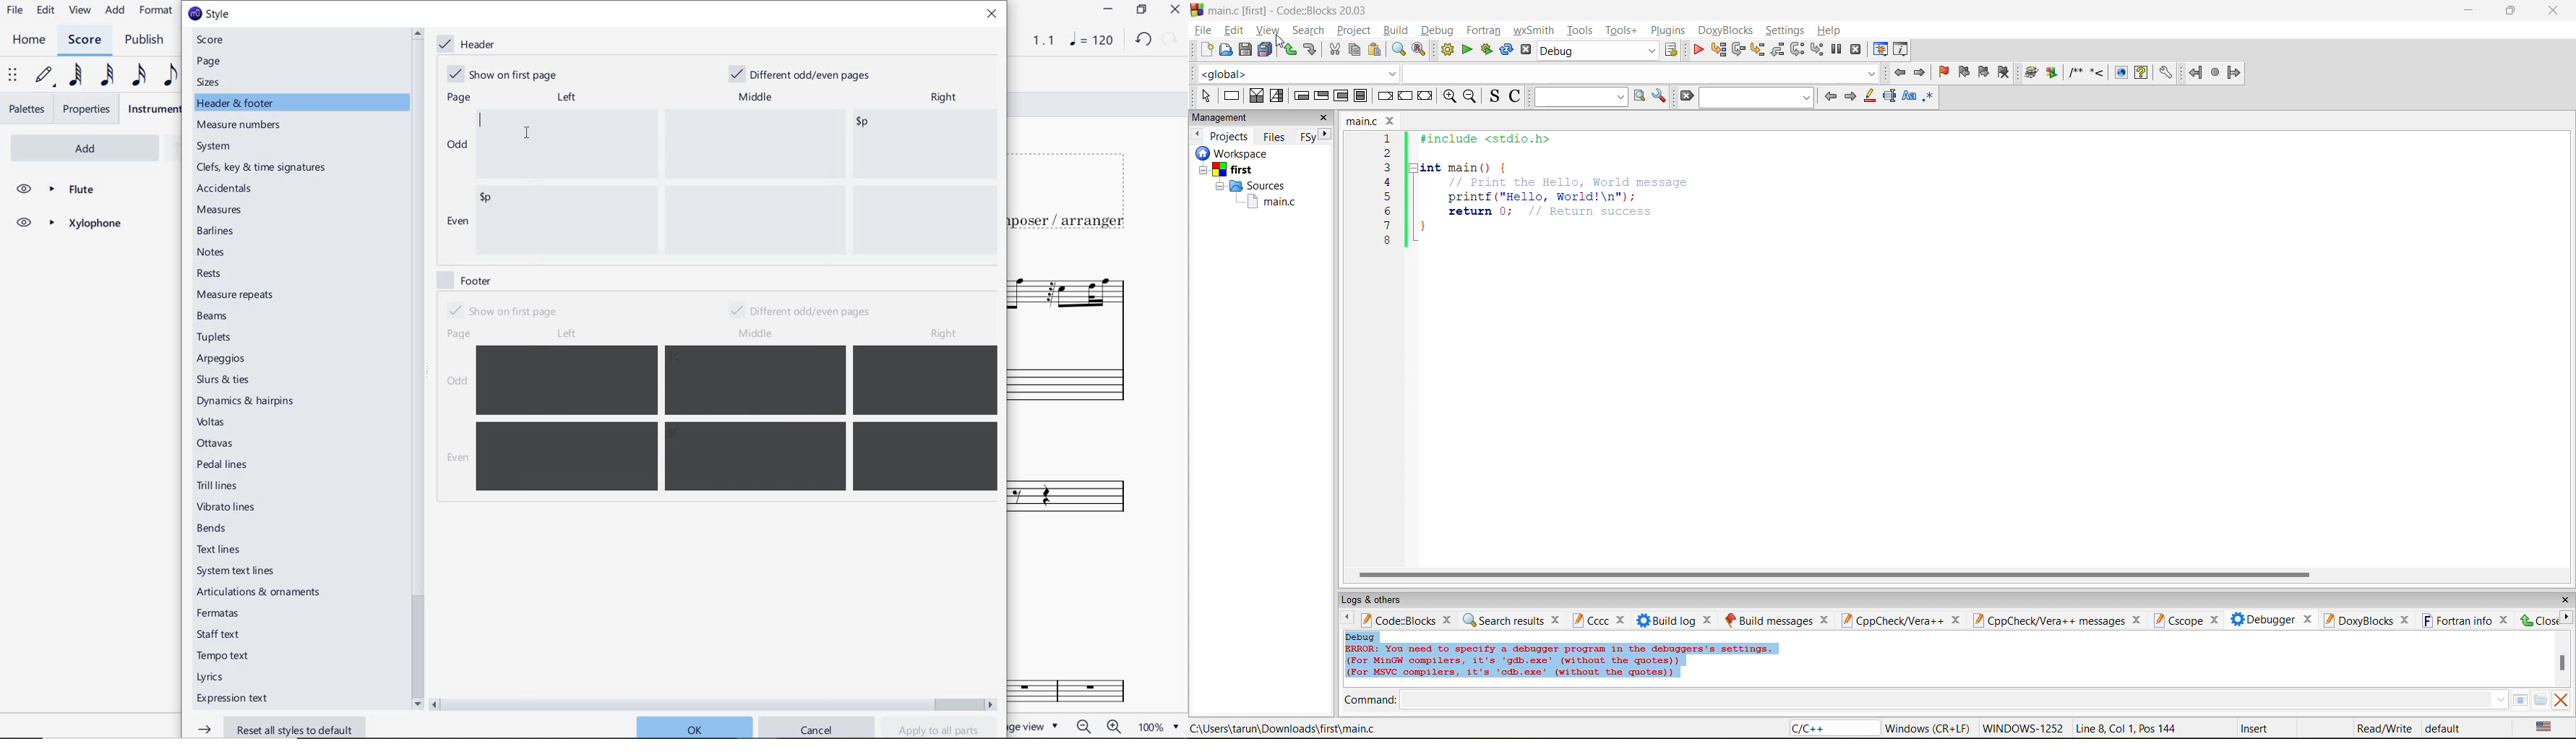 The width and height of the screenshot is (2576, 756). What do you see at coordinates (210, 62) in the screenshot?
I see `page` at bounding box center [210, 62].